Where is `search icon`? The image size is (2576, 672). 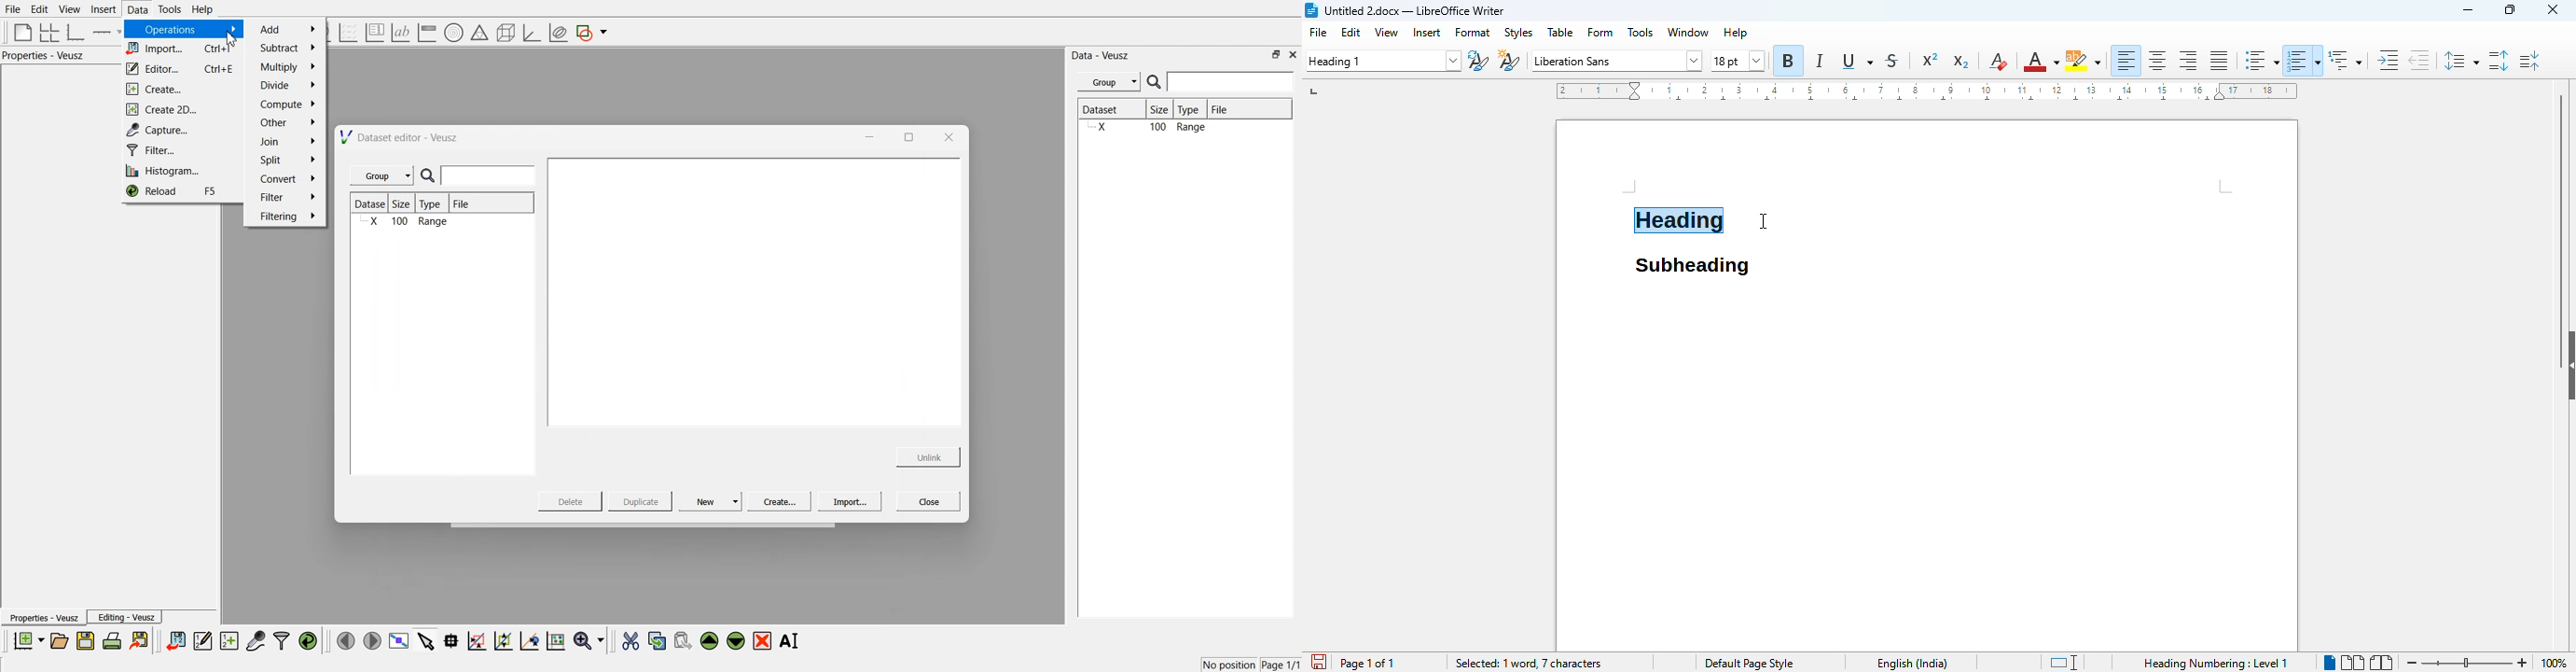 search icon is located at coordinates (431, 176).